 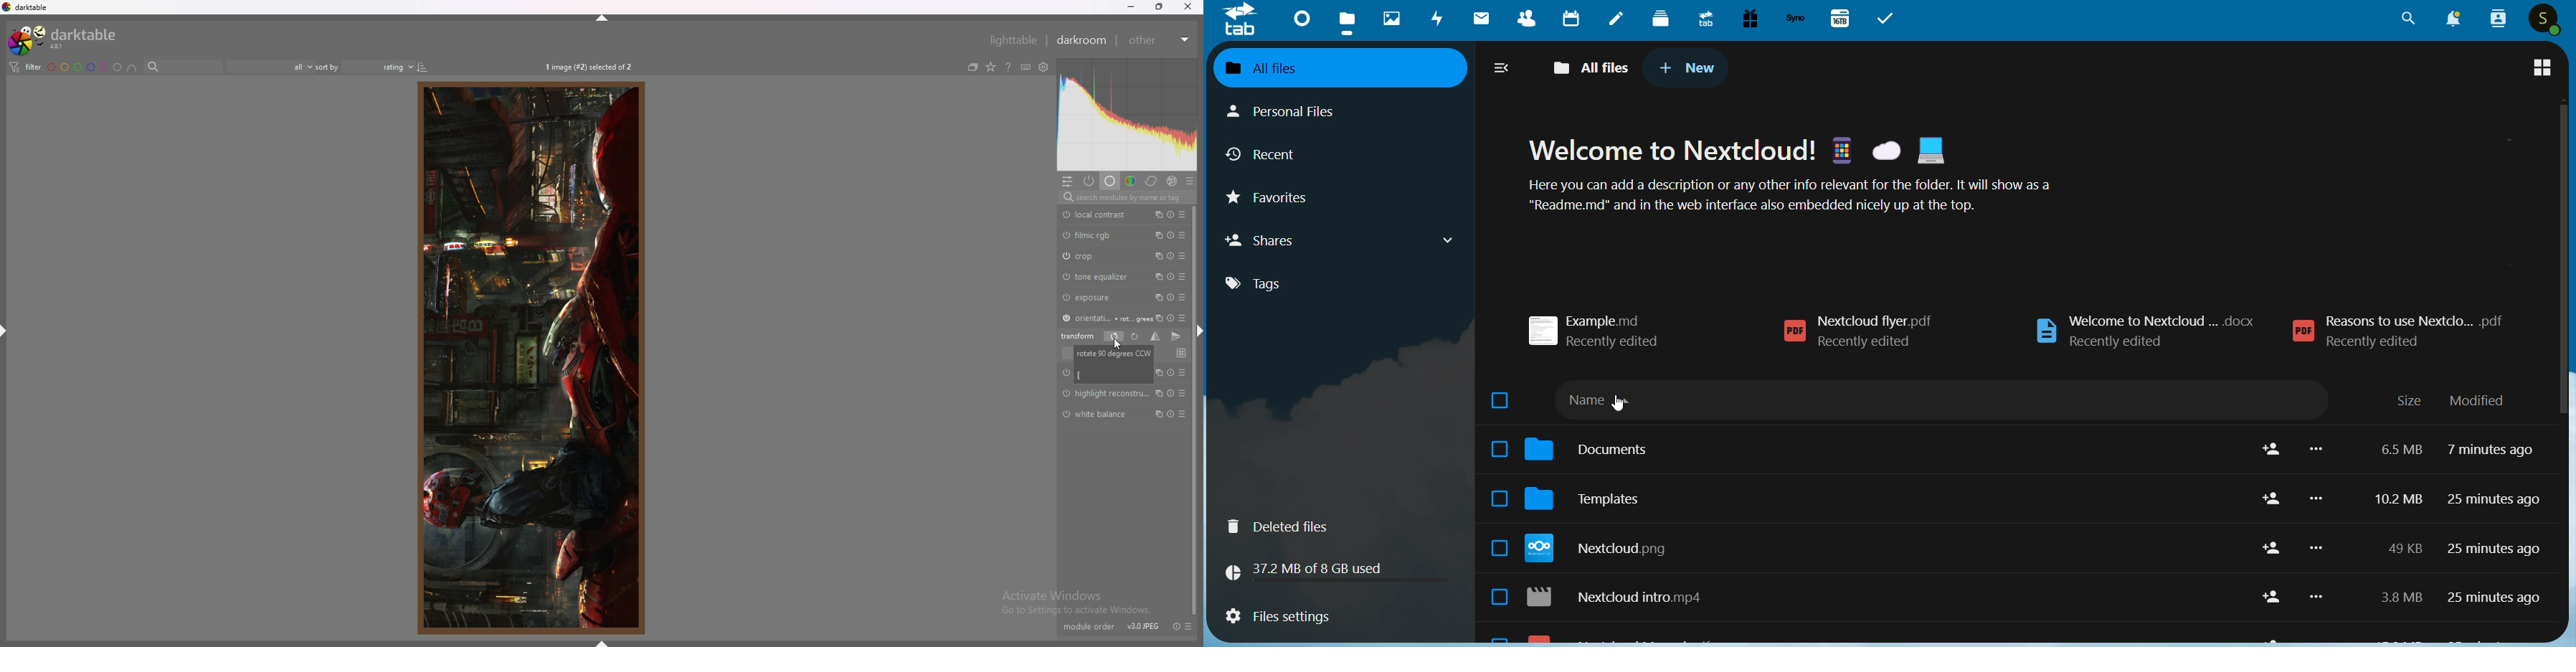 I want to click on 10.2 MB 6.5 MB 2 kb 954 kb, so click(x=2397, y=526).